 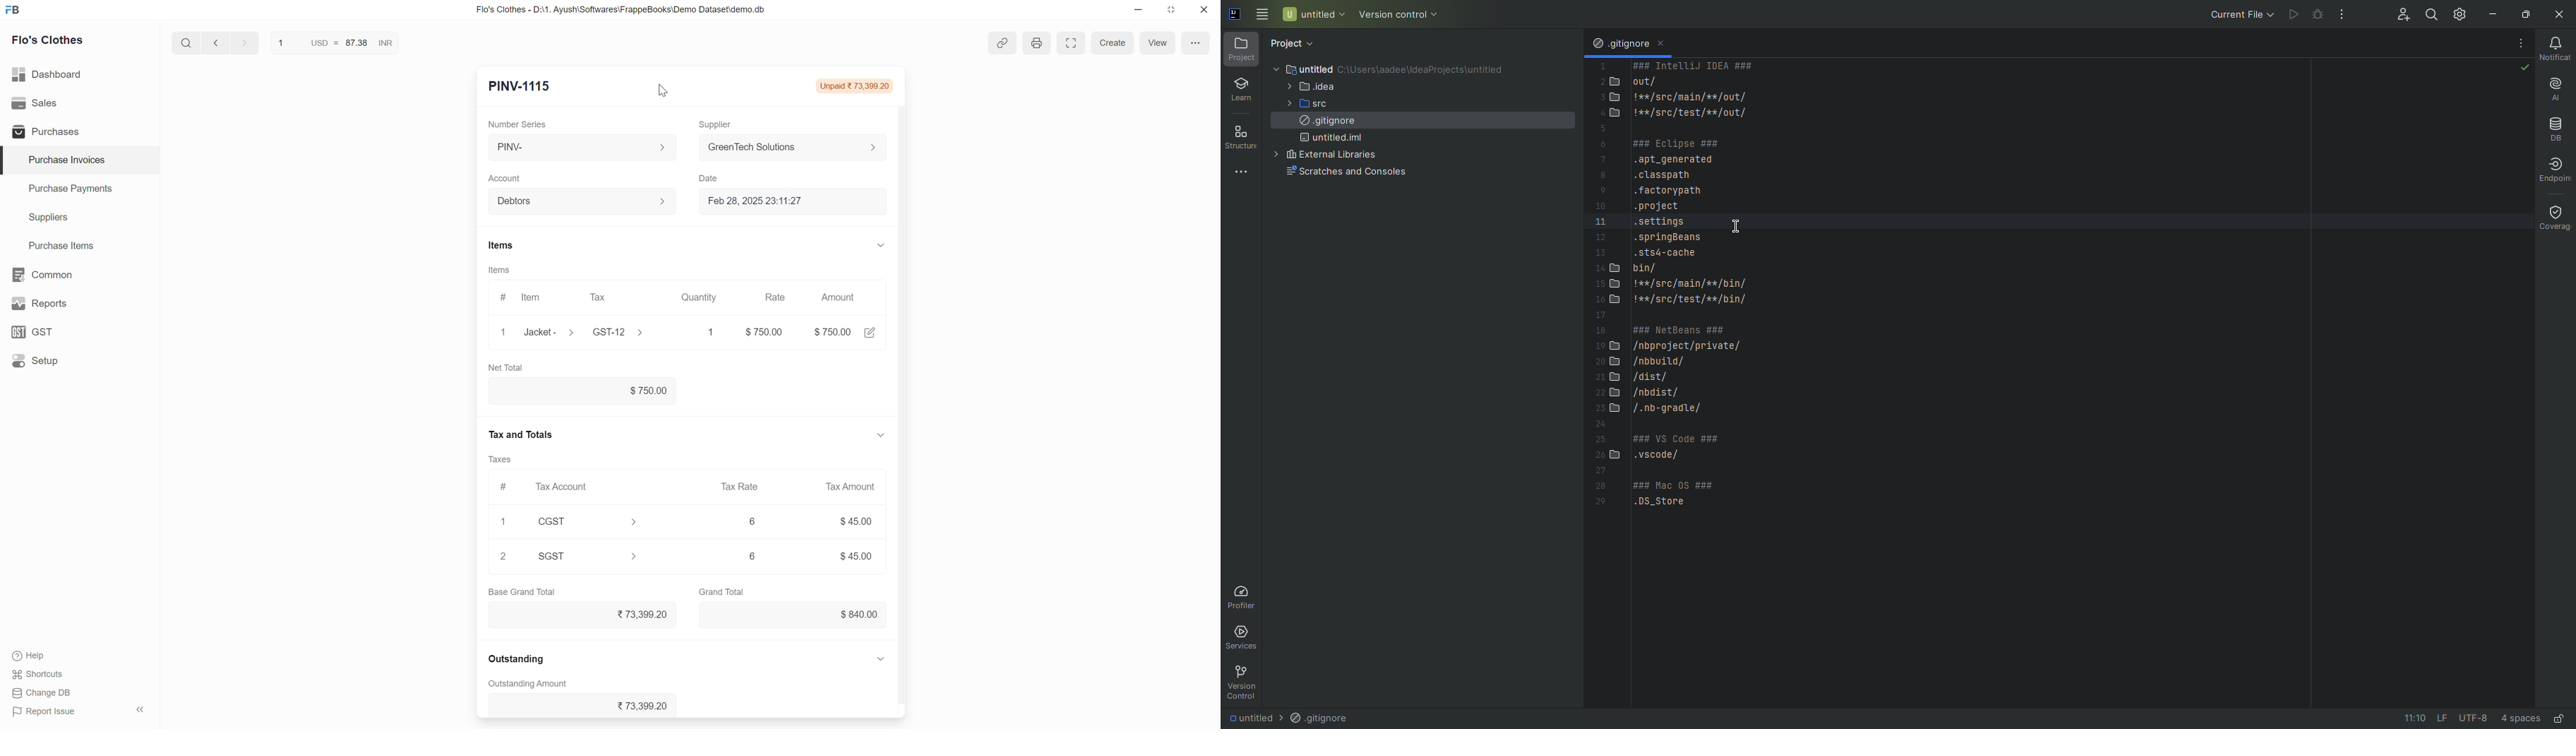 I want to click on 73,399.20, so click(x=582, y=616).